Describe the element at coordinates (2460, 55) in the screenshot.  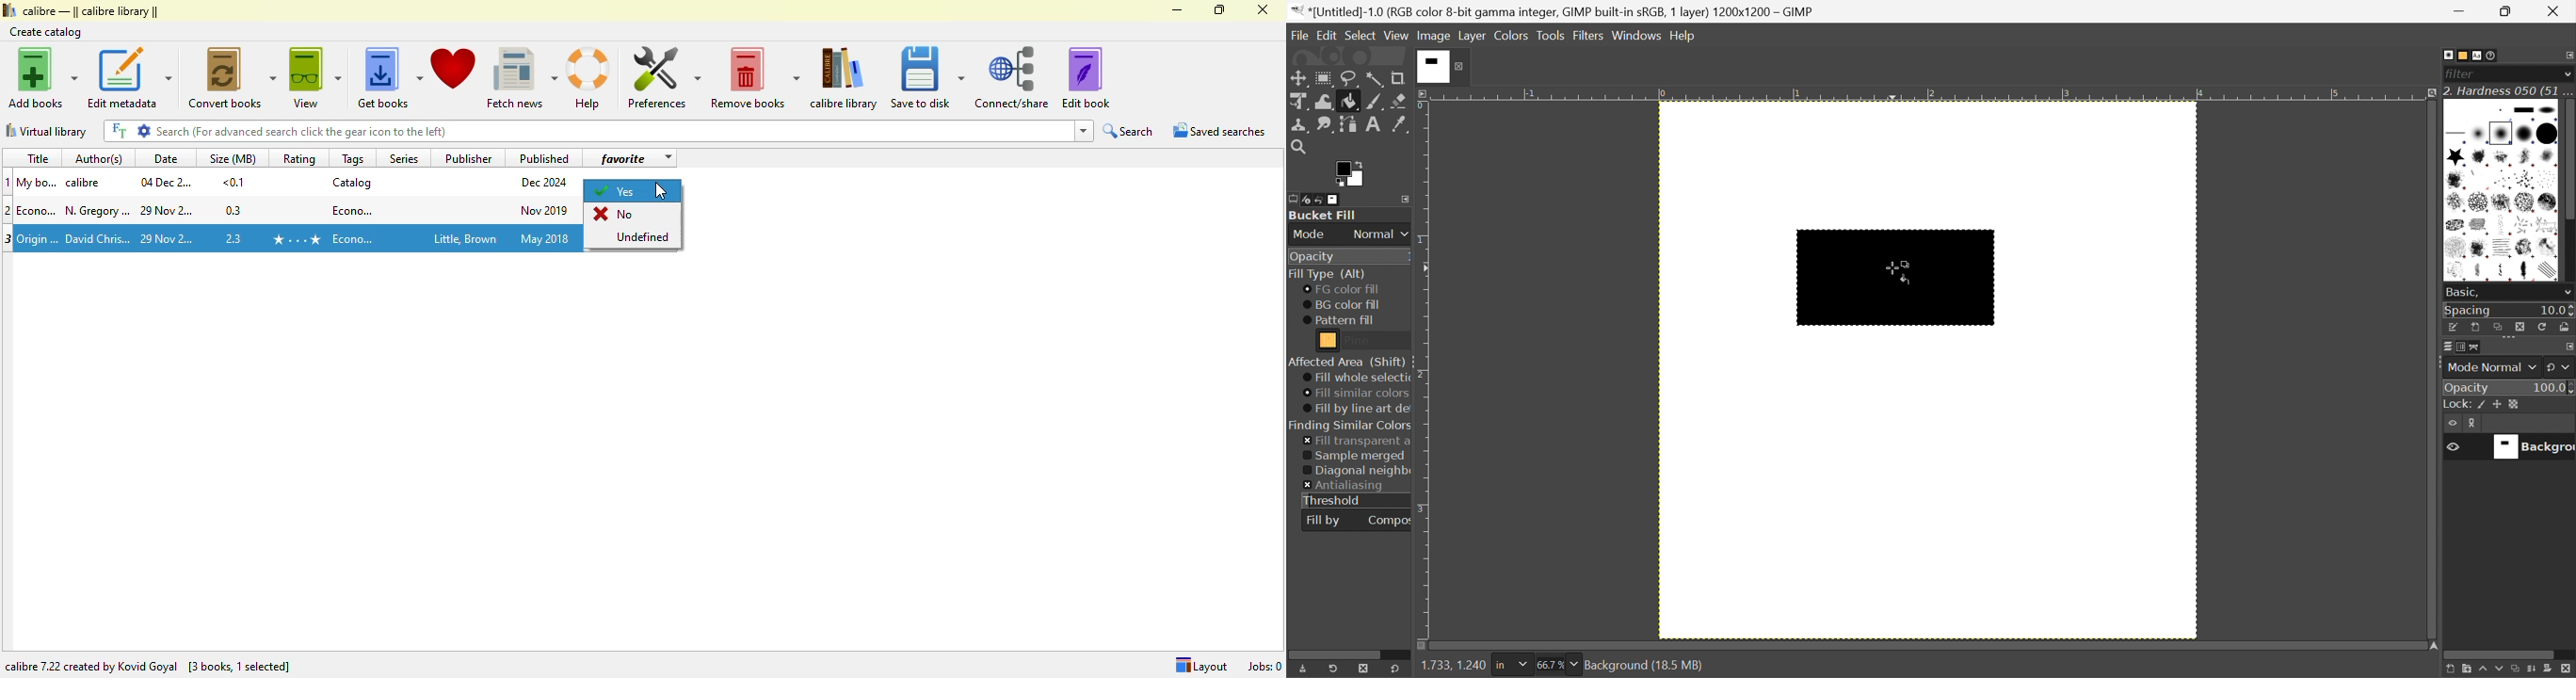
I see `Patterns` at that location.